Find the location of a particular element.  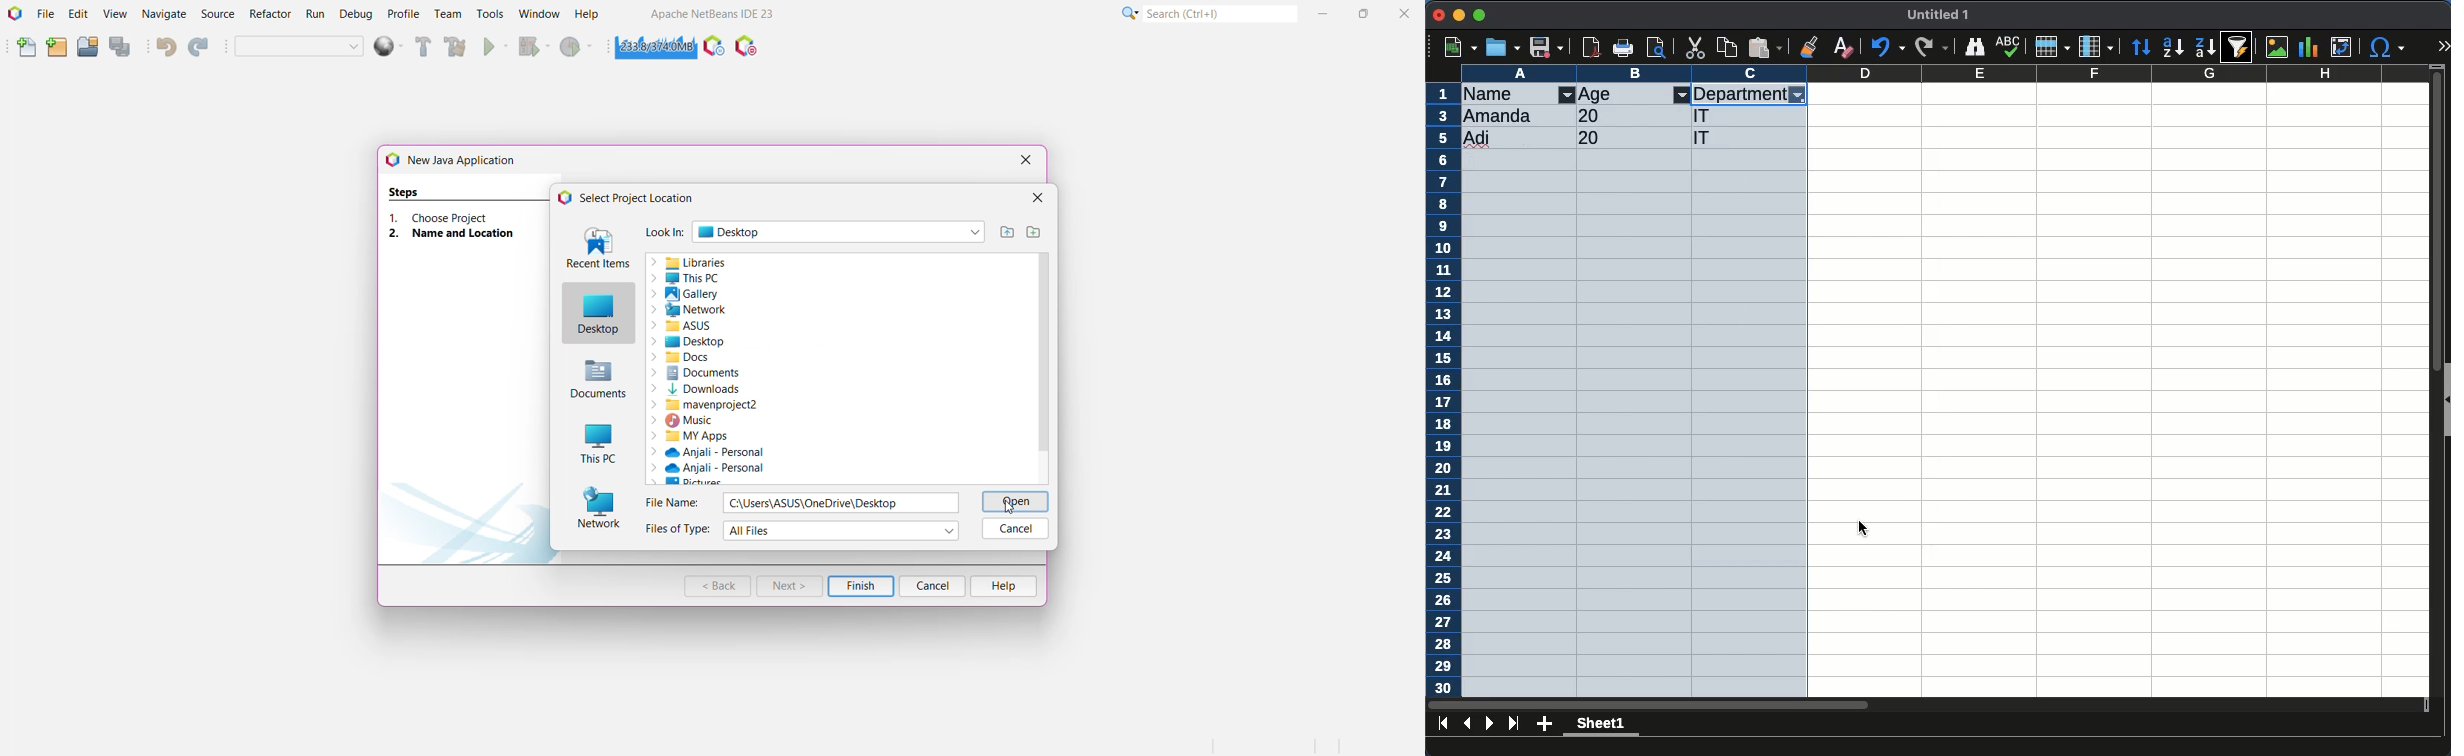

cut is located at coordinates (1696, 47).